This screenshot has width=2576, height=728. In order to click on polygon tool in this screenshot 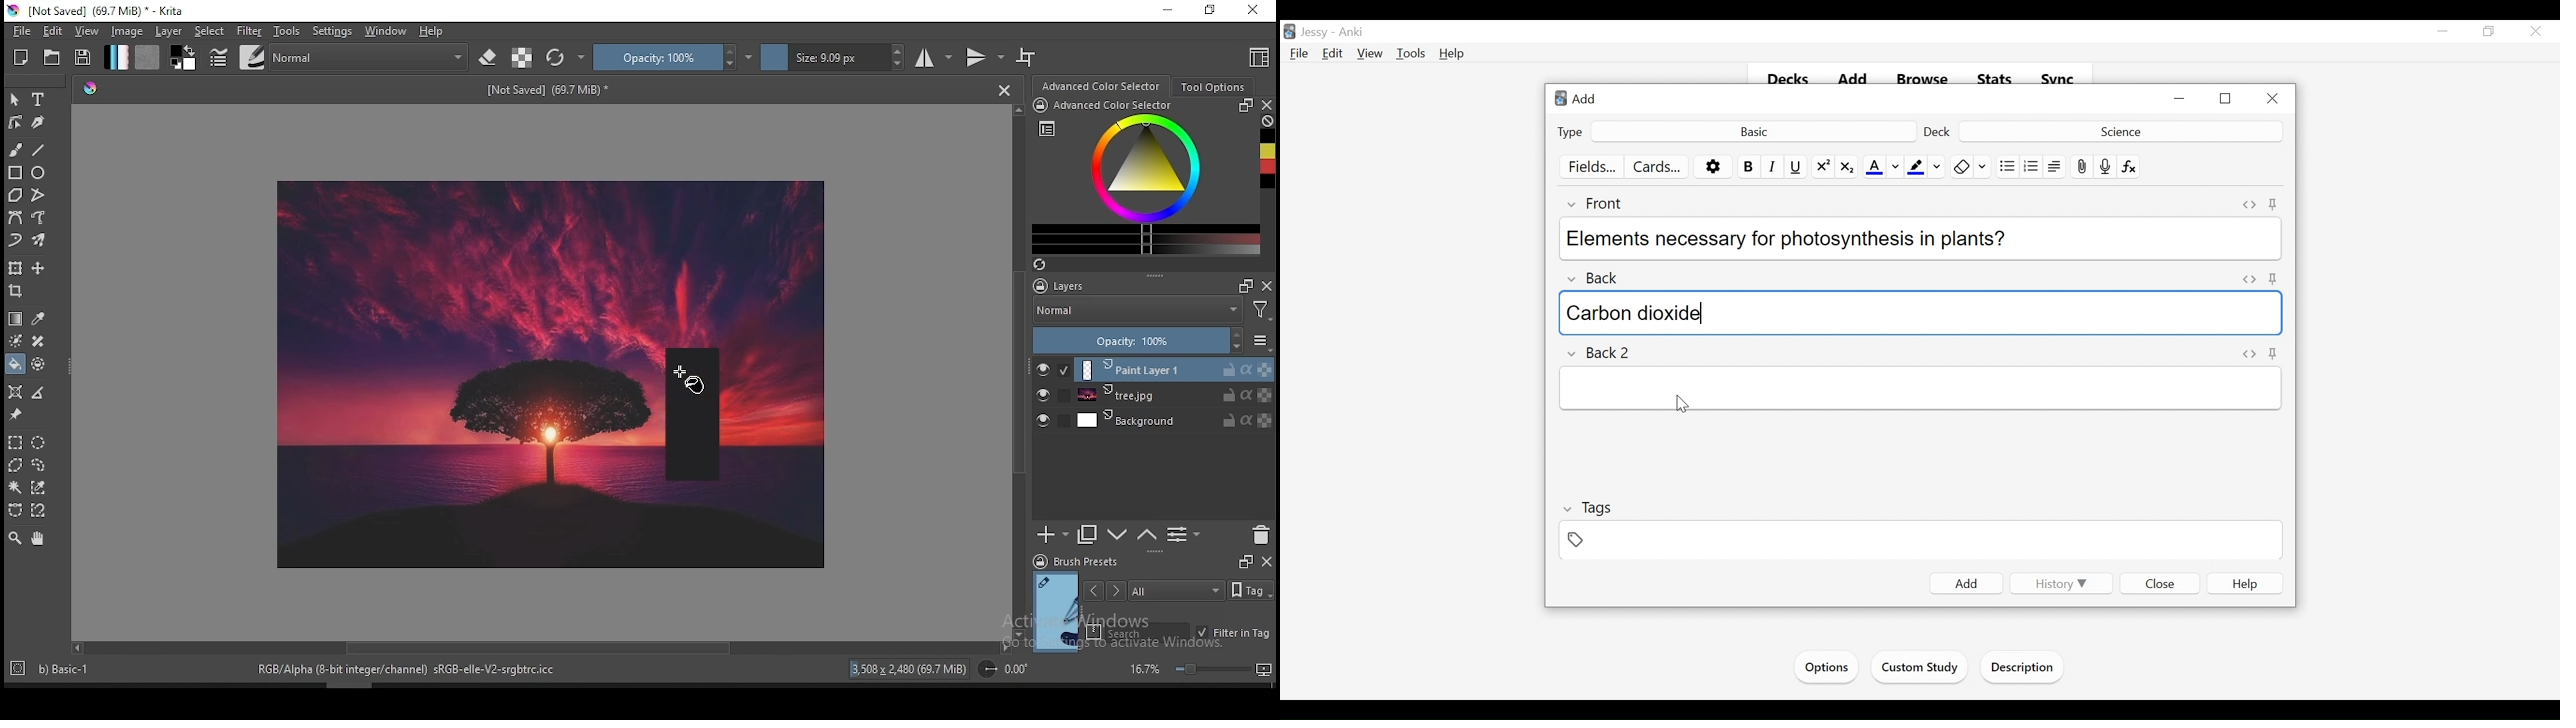, I will do `click(14, 195)`.